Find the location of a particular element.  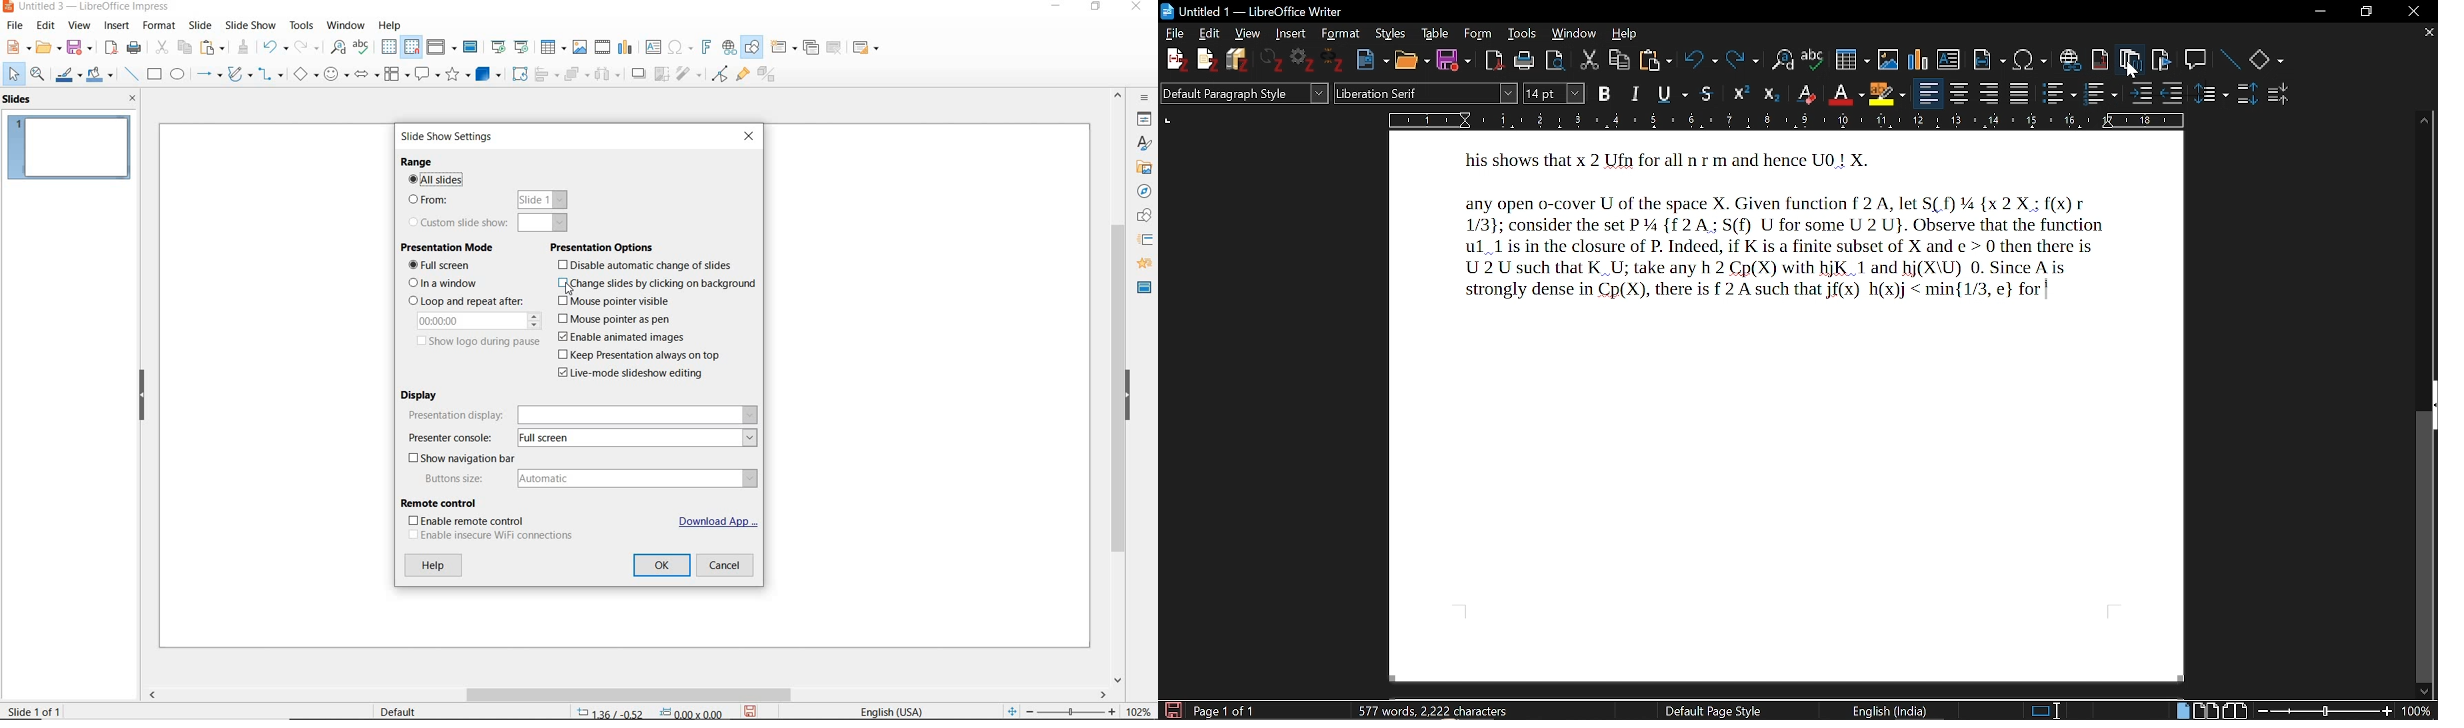

EXPORT AS PDF is located at coordinates (112, 48).